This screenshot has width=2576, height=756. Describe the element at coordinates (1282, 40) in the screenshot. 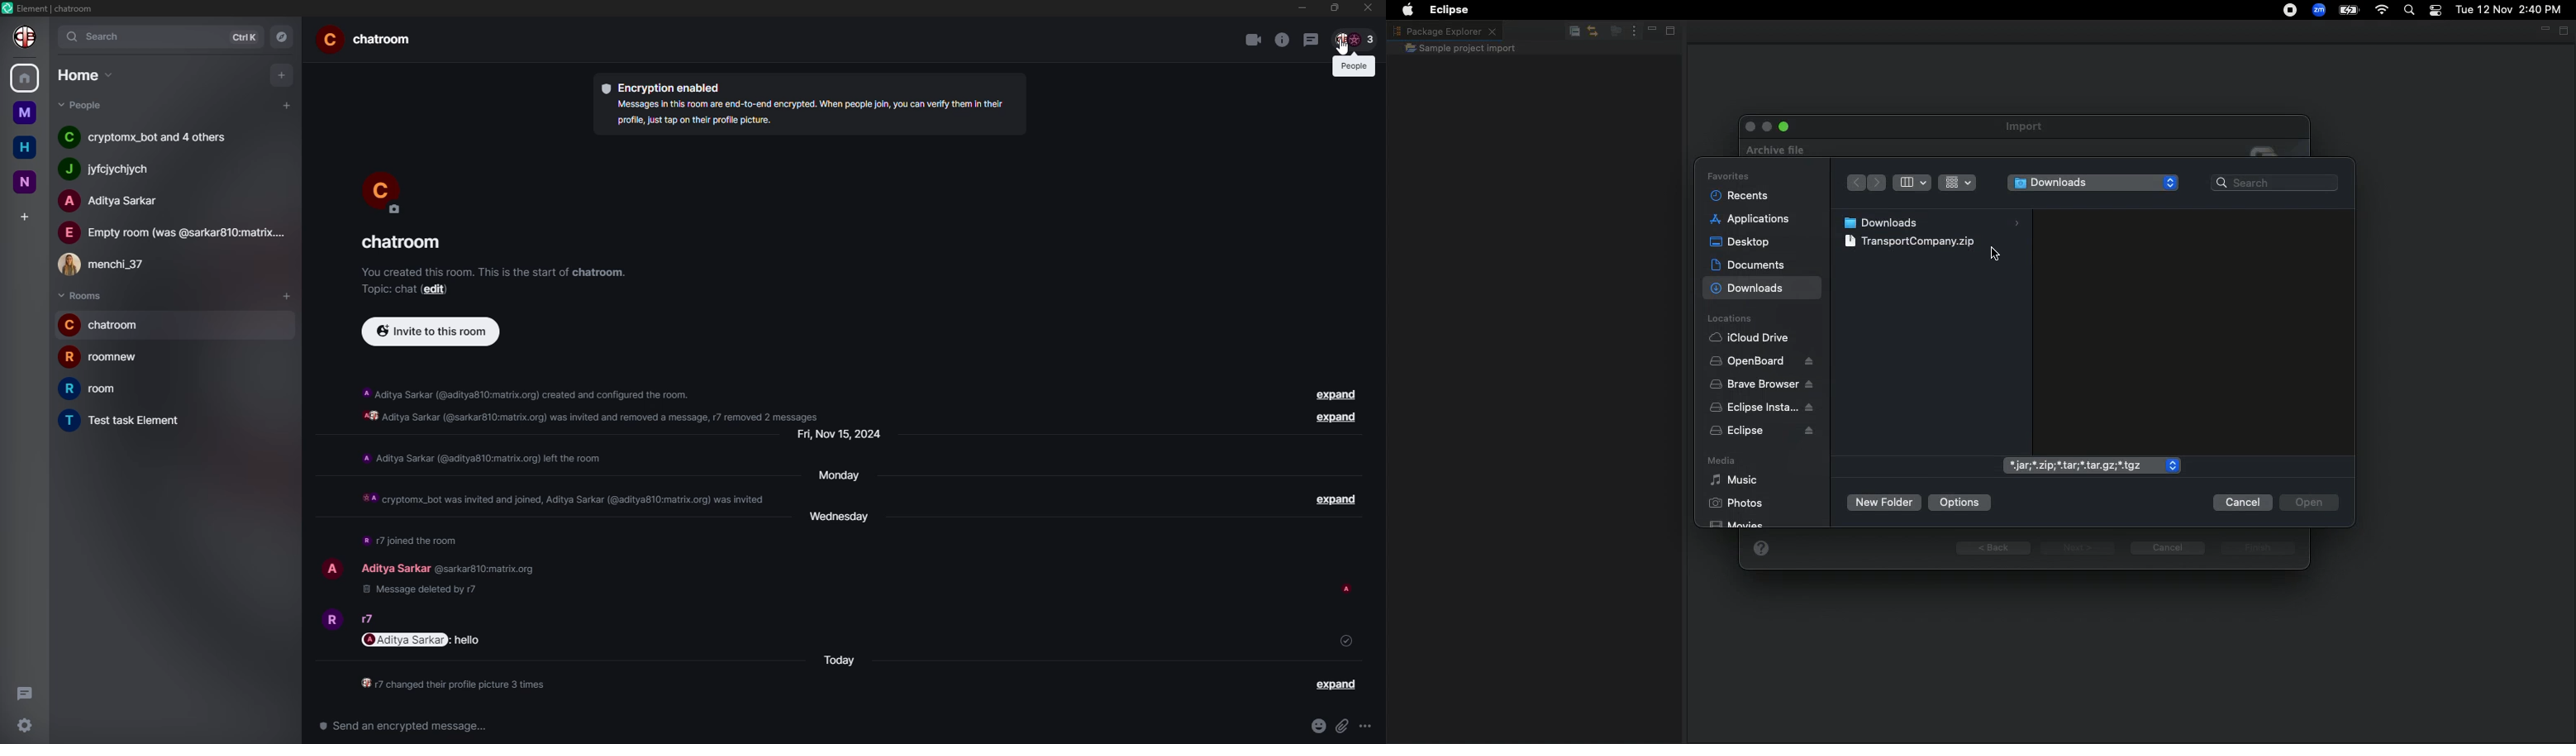

I see `info` at that location.